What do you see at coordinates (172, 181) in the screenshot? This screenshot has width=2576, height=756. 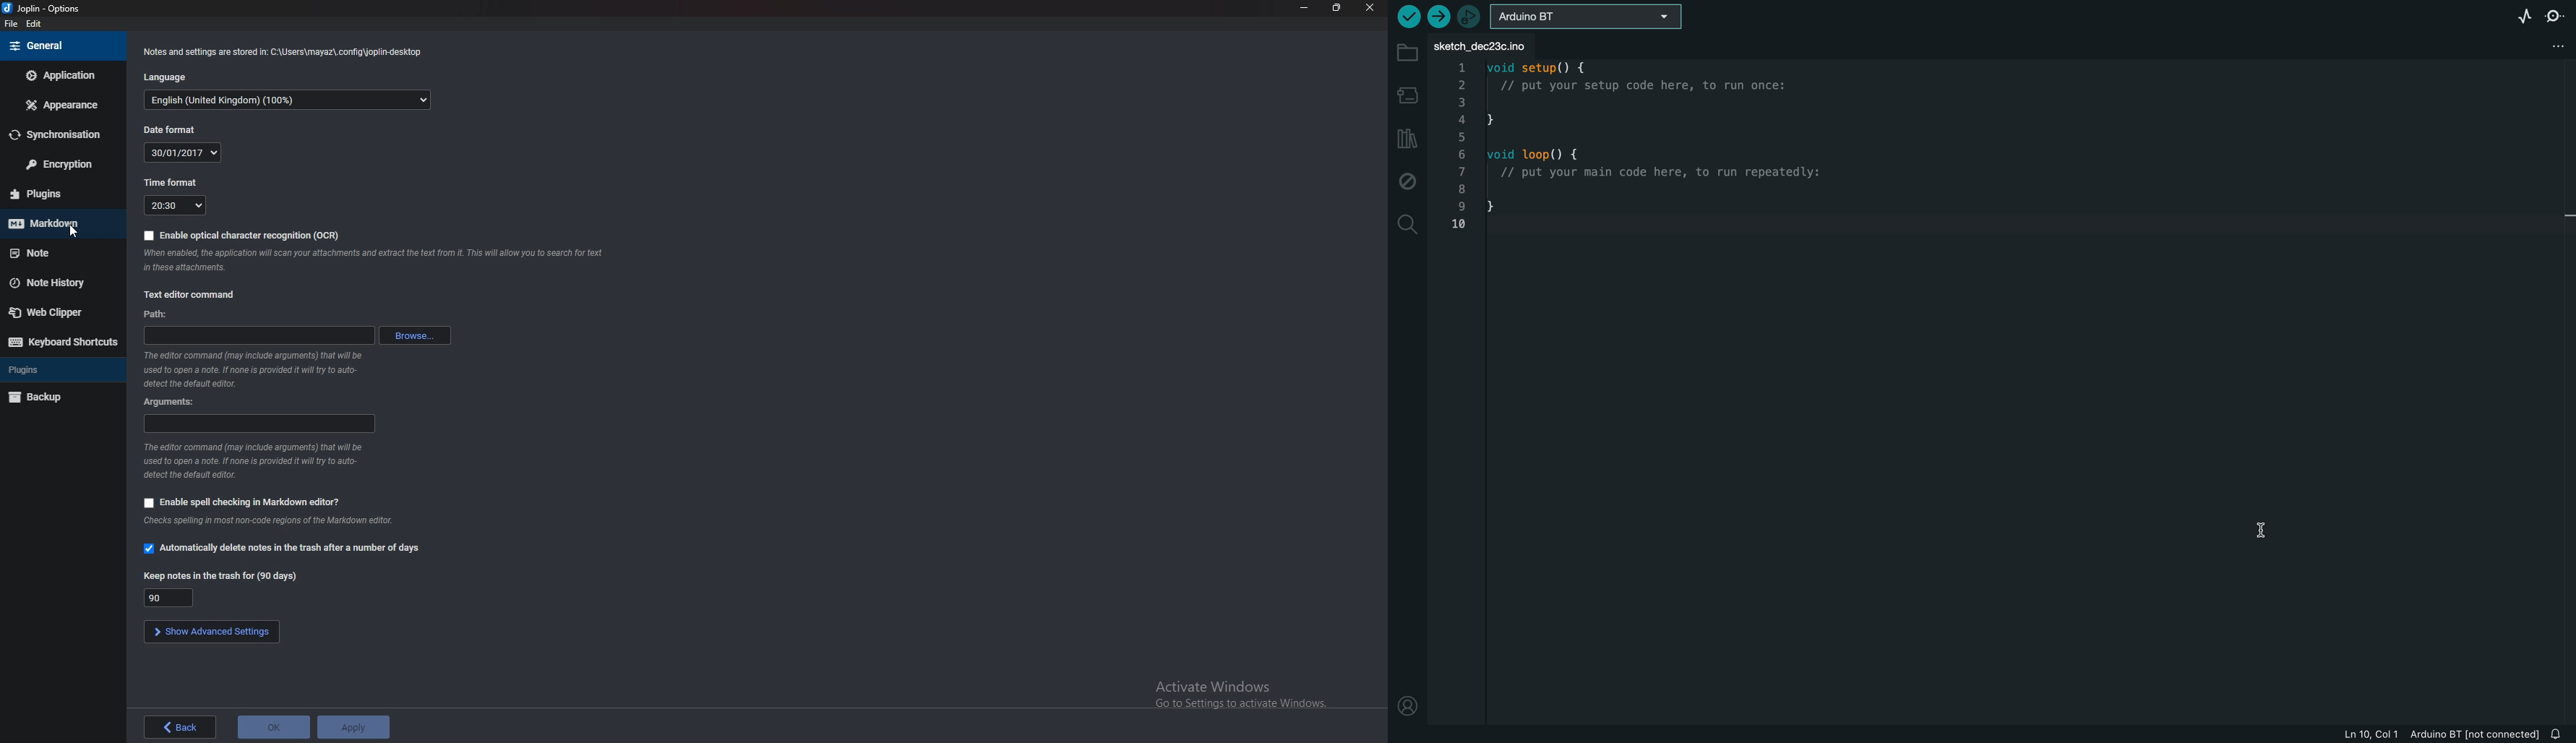 I see `Time format` at bounding box center [172, 181].